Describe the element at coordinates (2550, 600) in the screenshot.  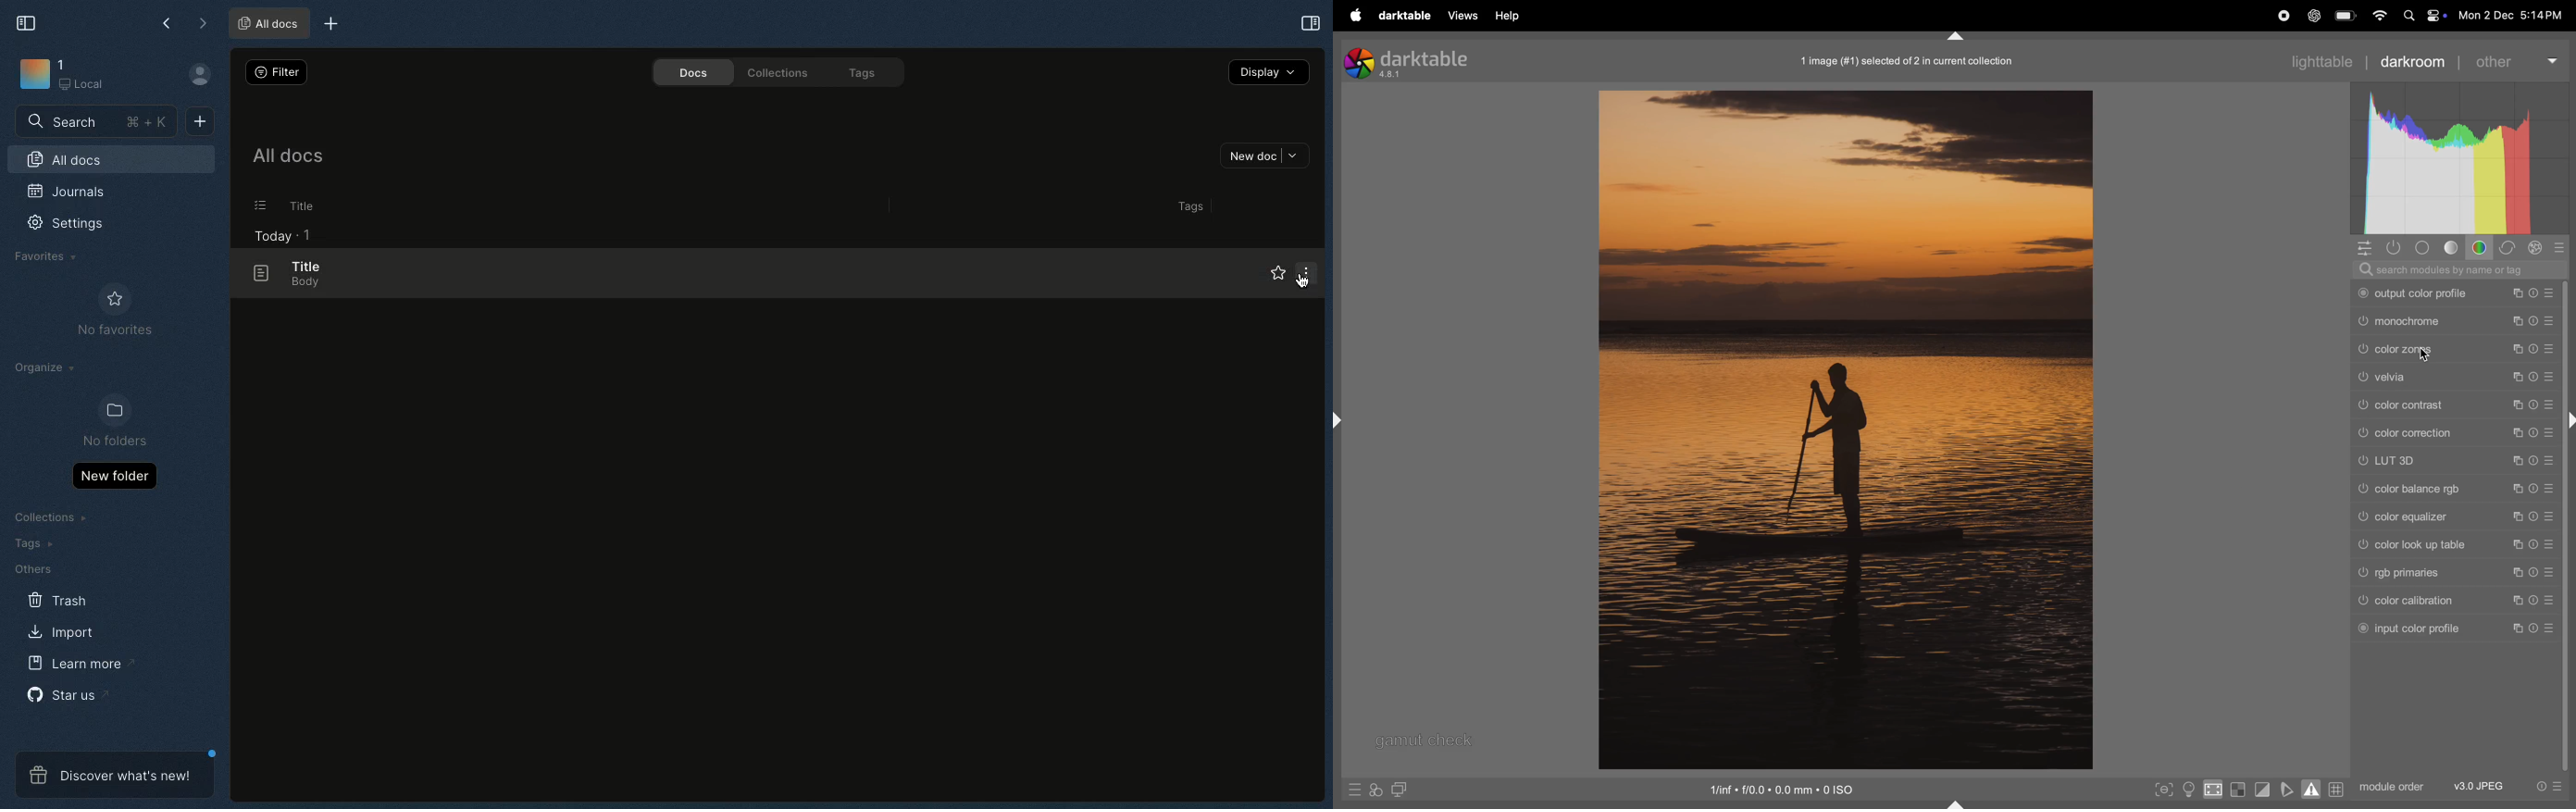
I see `preset` at that location.